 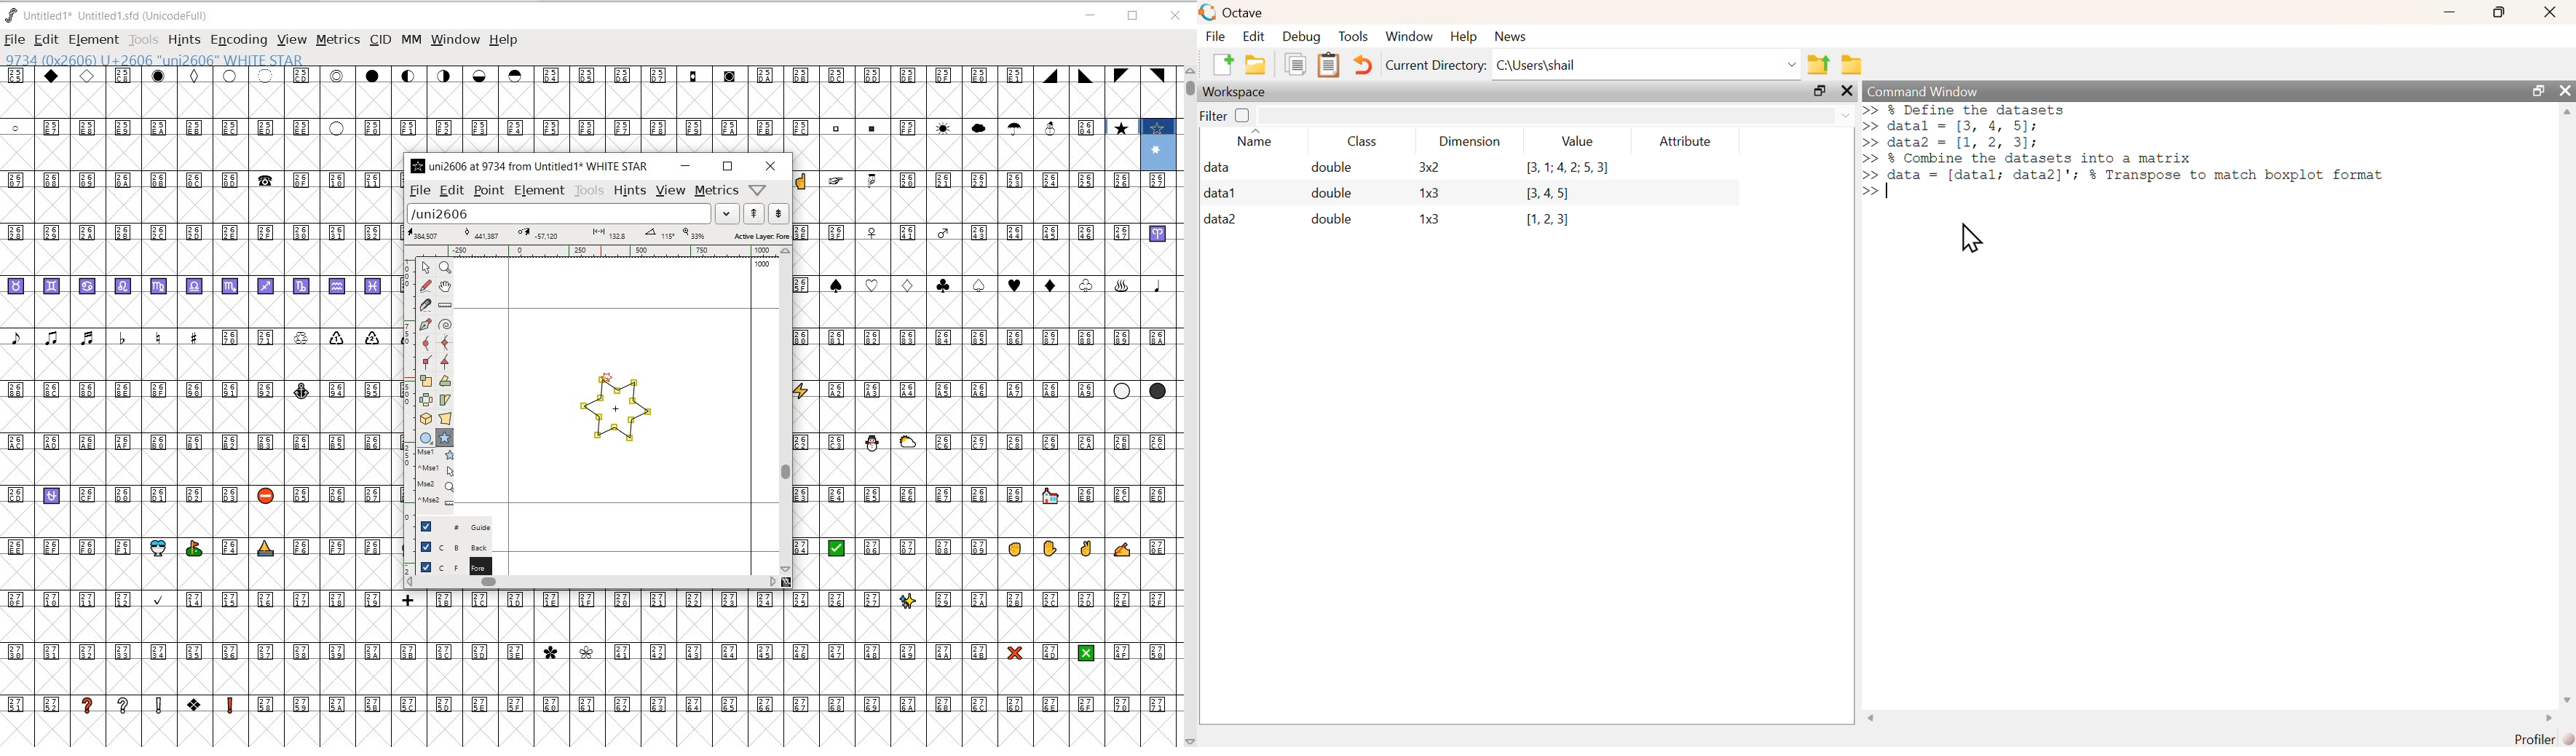 I want to click on data1, so click(x=1221, y=192).